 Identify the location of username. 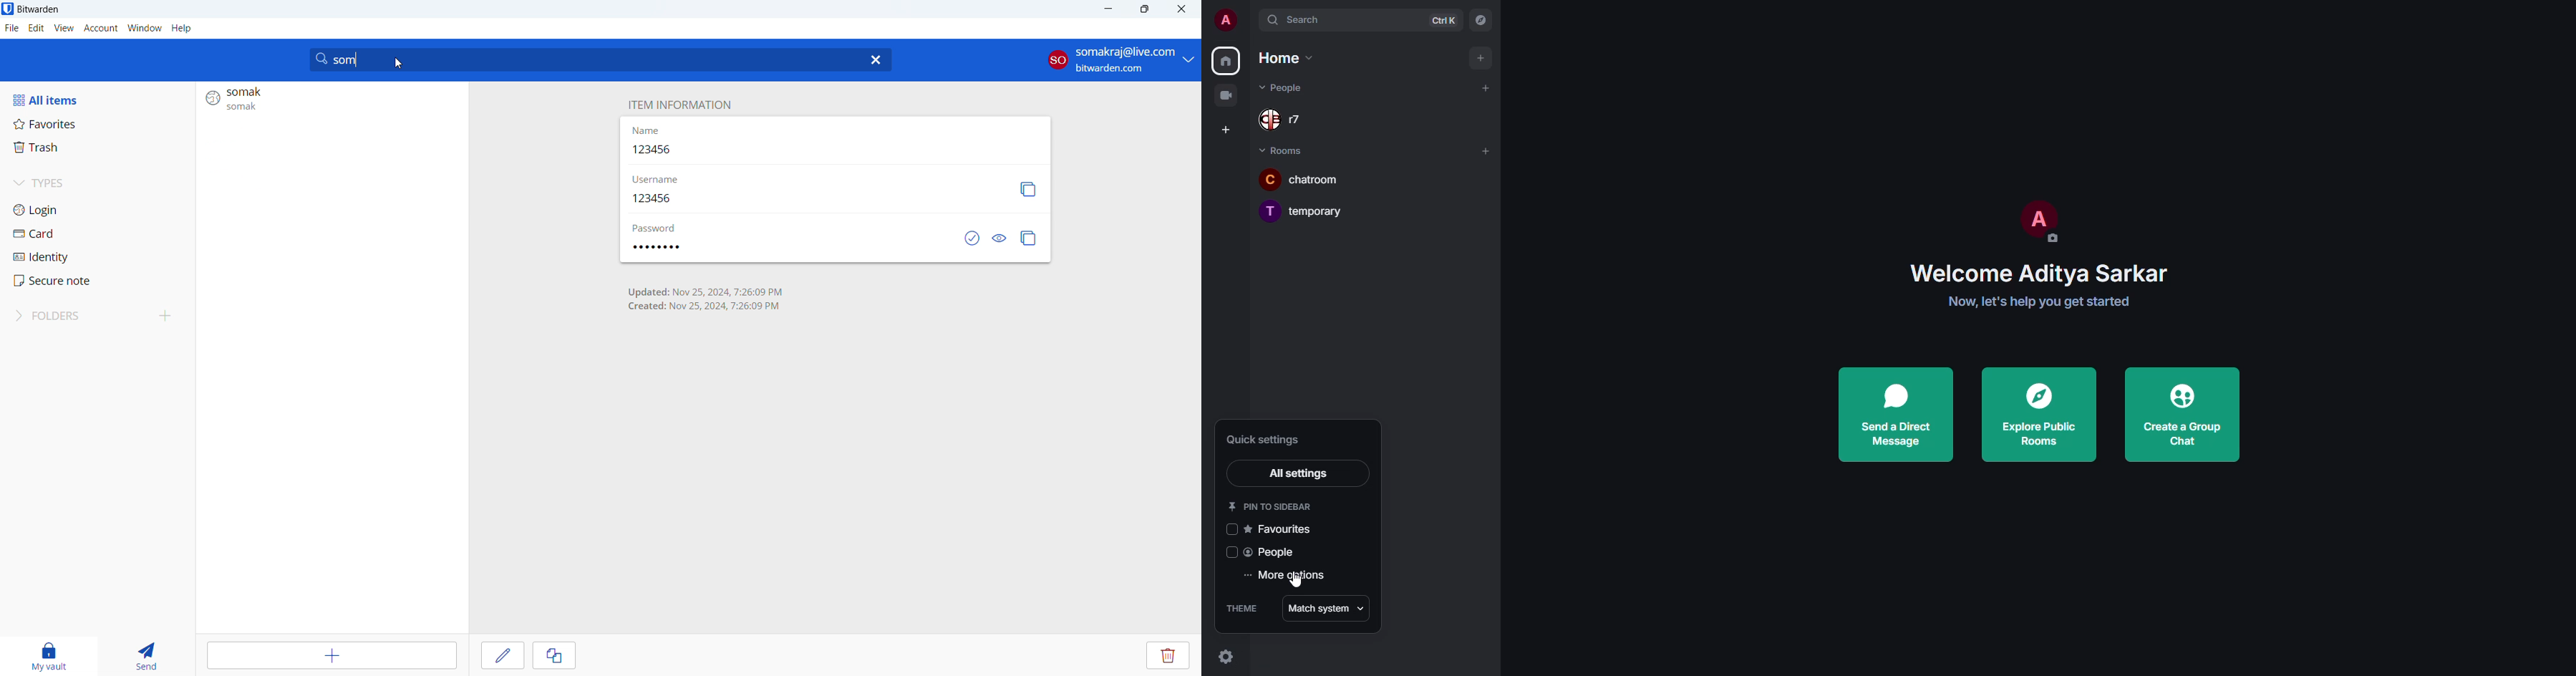
(656, 180).